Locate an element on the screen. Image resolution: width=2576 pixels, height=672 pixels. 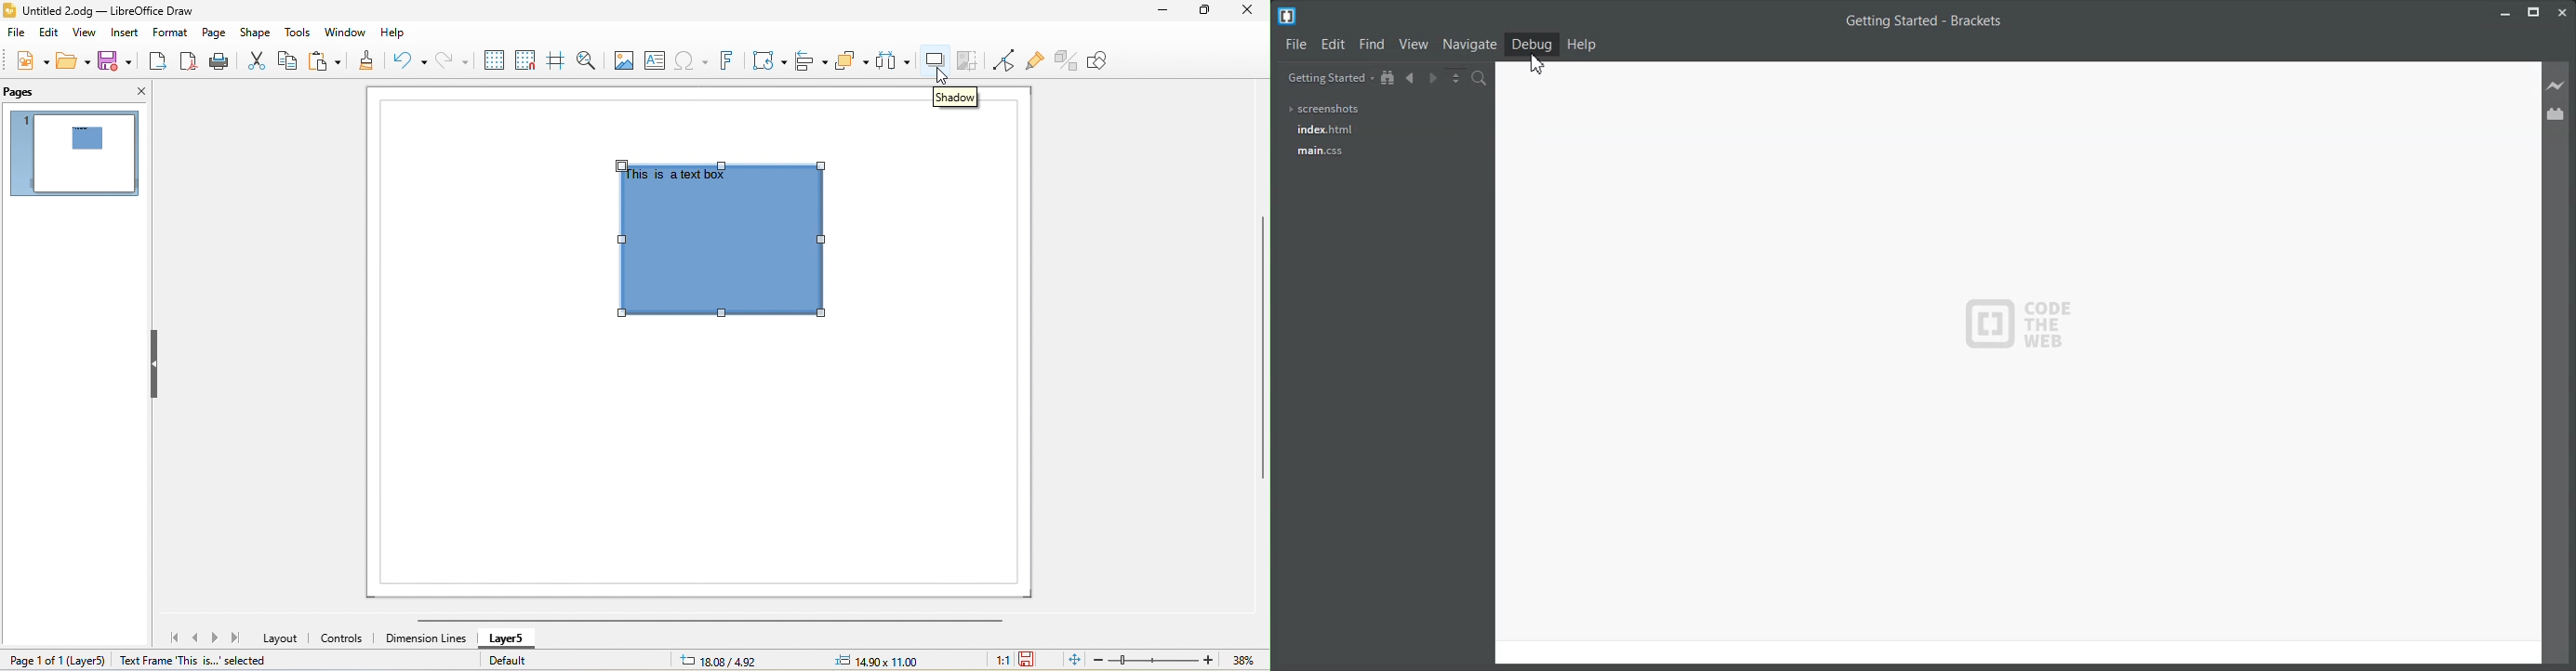
View is located at coordinates (1414, 44).